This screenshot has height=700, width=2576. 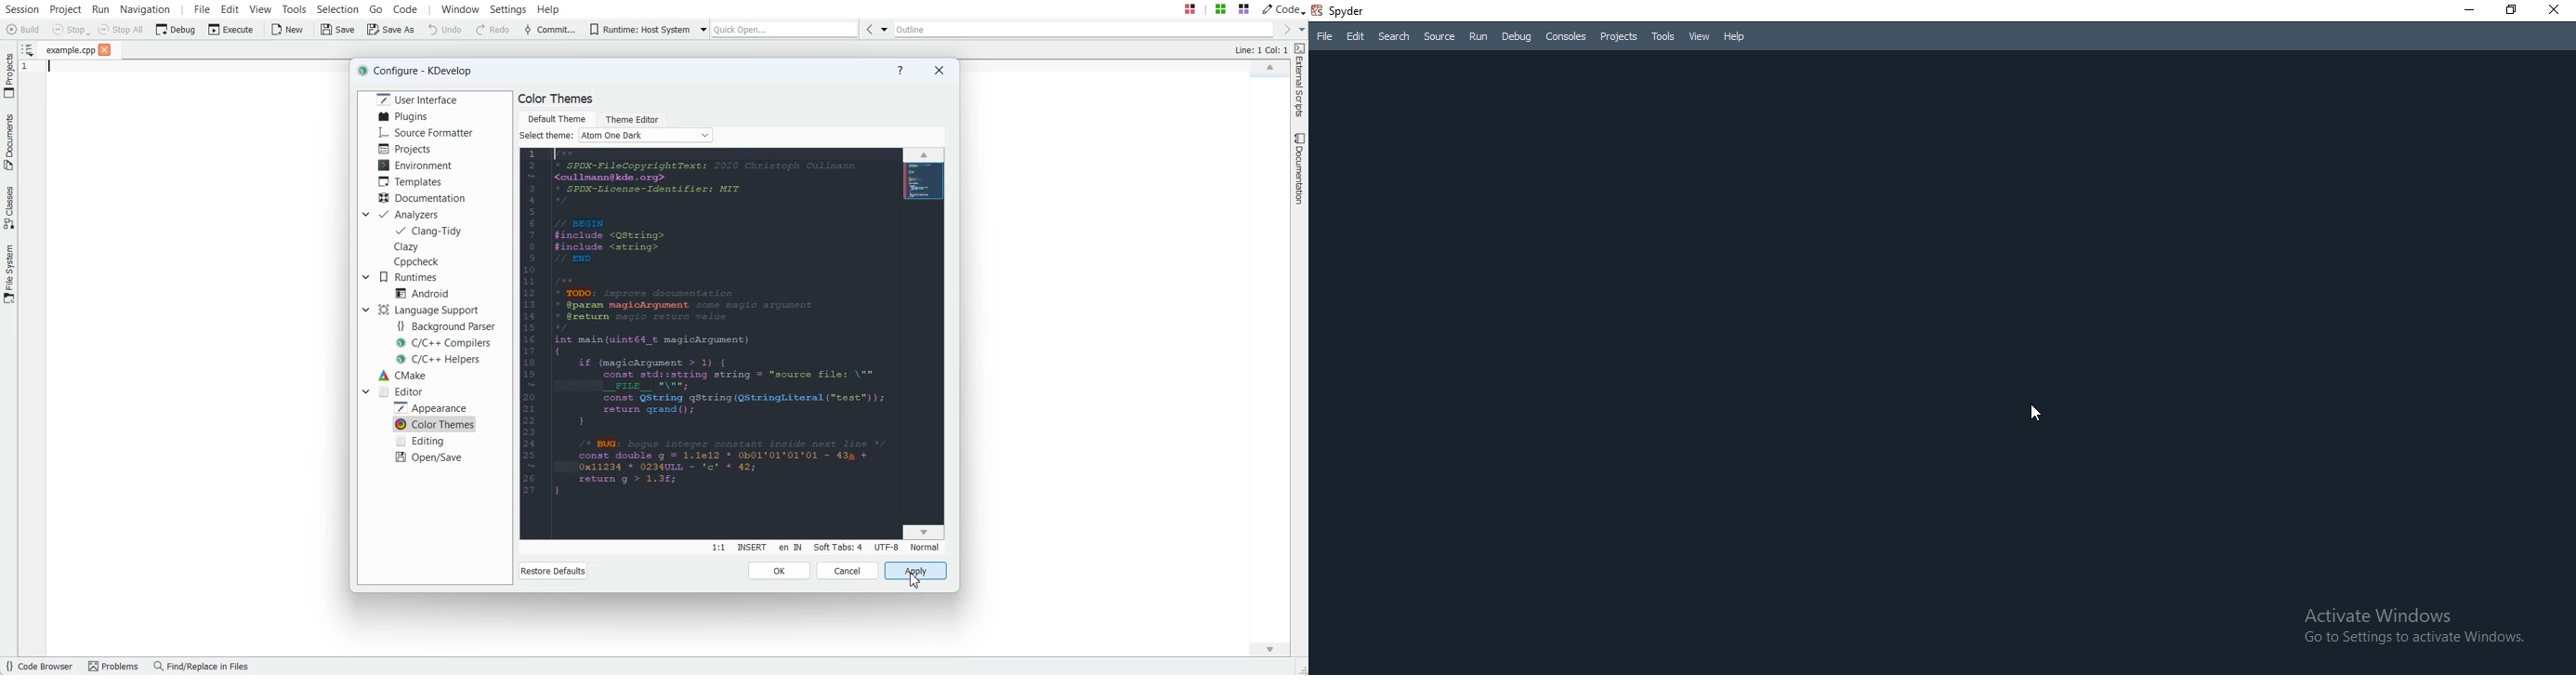 I want to click on Activate Windows
Go to Settings to activate Windows., so click(x=2415, y=629).